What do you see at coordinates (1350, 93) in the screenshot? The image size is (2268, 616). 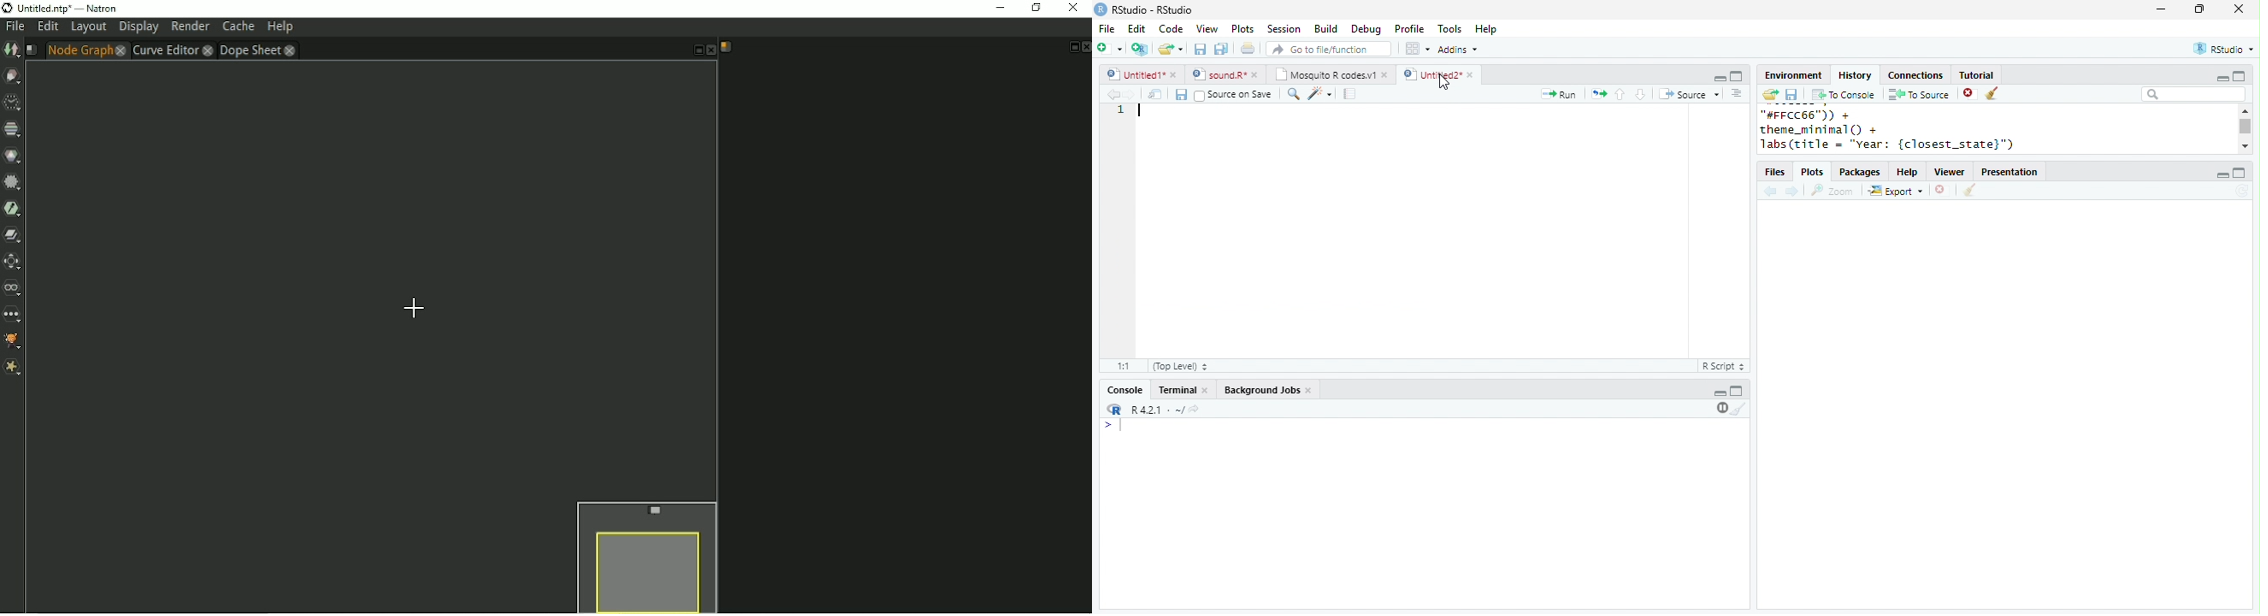 I see `compile report` at bounding box center [1350, 93].